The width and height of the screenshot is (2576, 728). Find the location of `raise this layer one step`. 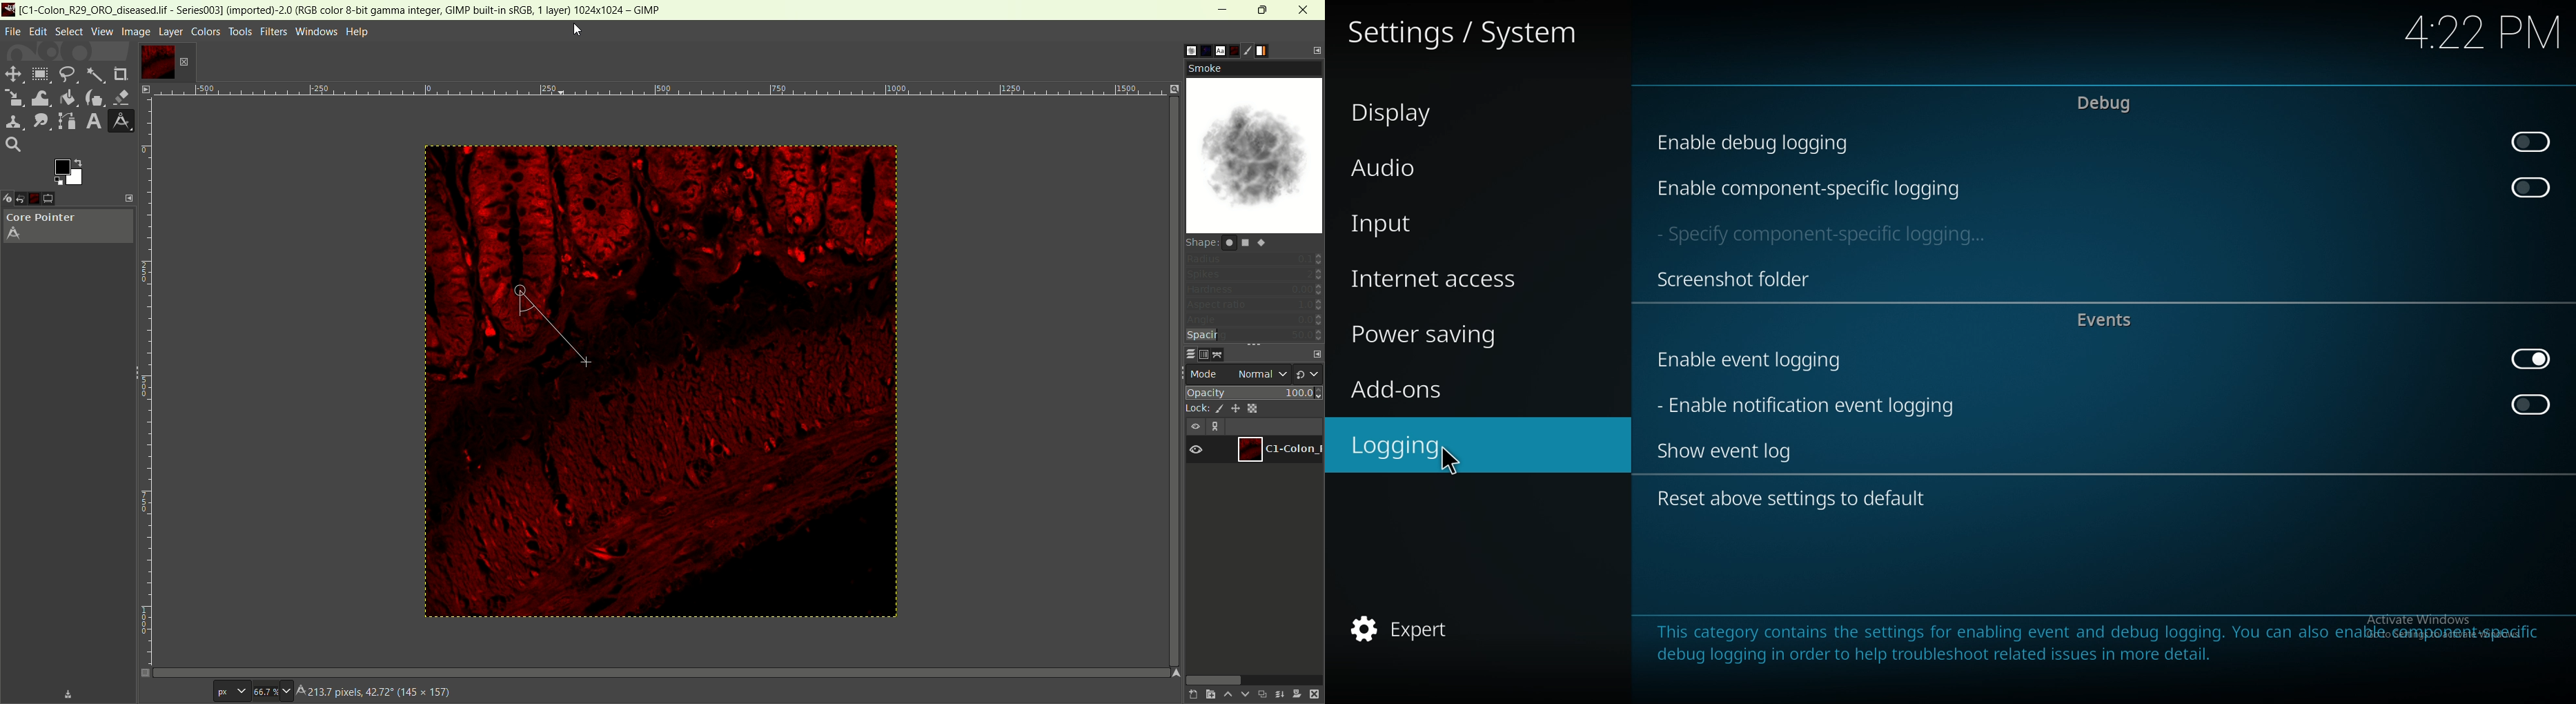

raise this layer one step is located at coordinates (1227, 695).